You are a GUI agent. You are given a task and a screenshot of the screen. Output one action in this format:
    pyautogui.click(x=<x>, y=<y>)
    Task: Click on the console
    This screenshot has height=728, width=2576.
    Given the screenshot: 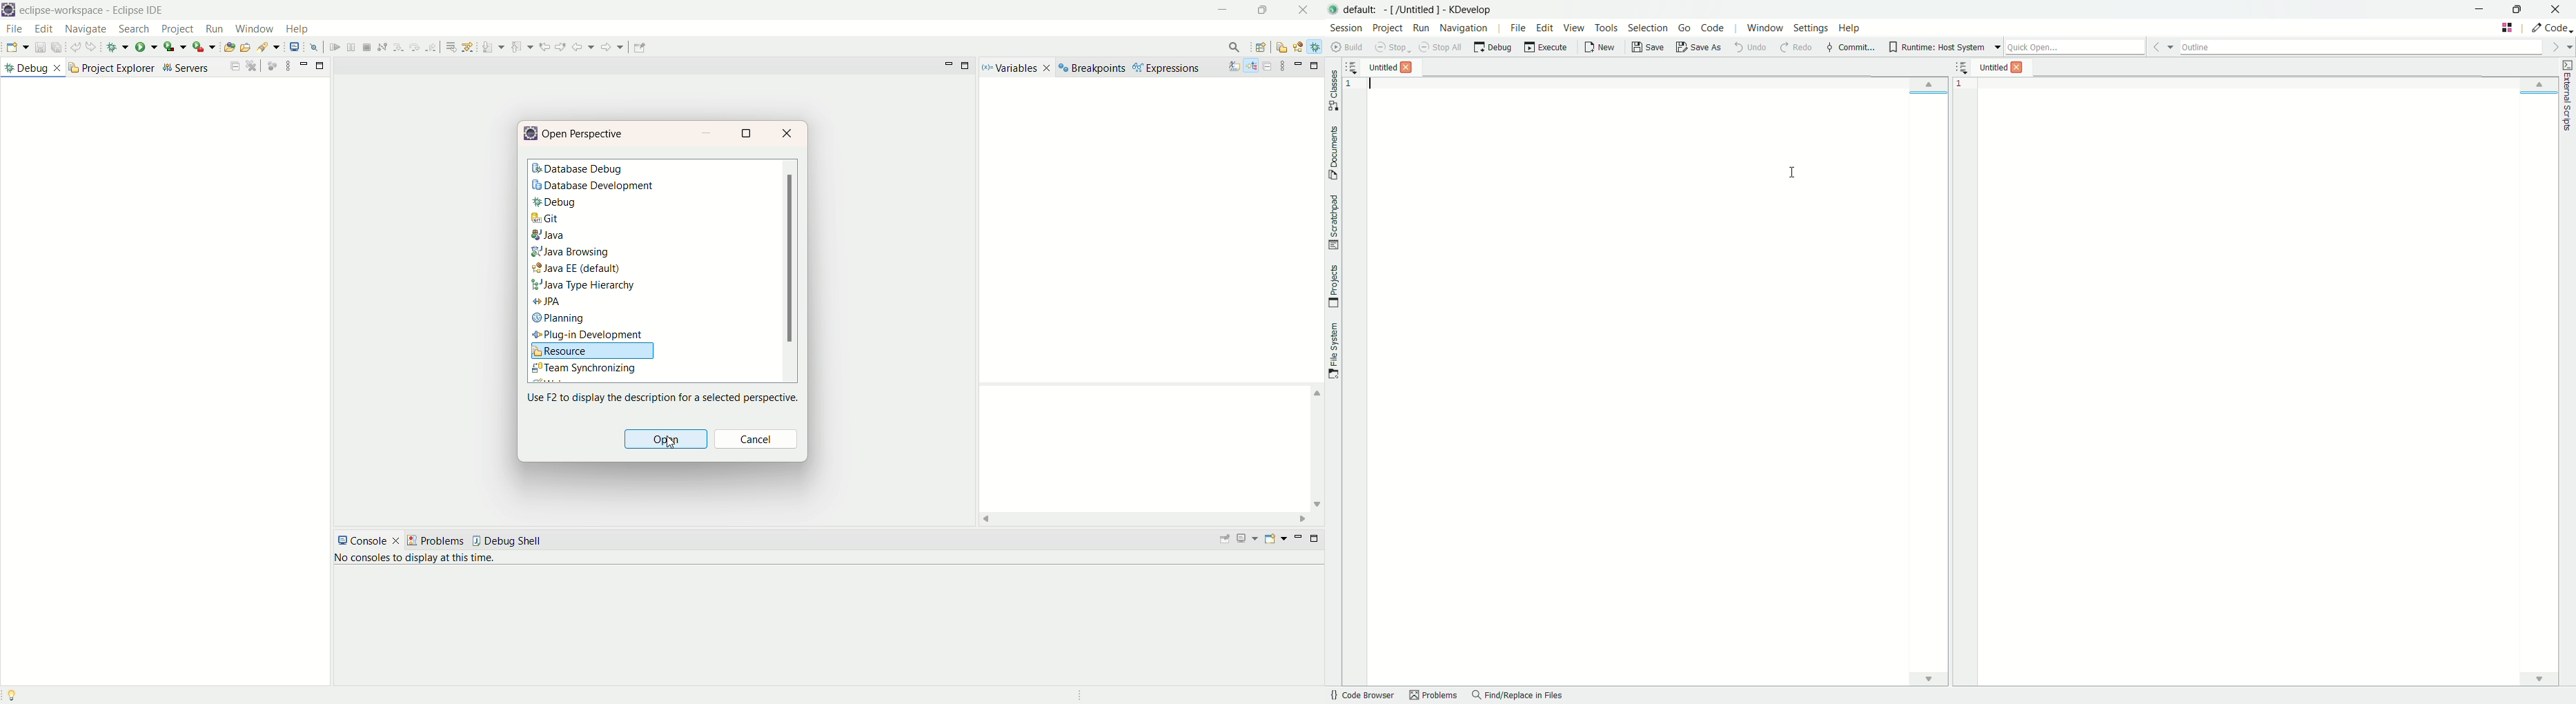 What is the action you would take?
    pyautogui.click(x=371, y=541)
    